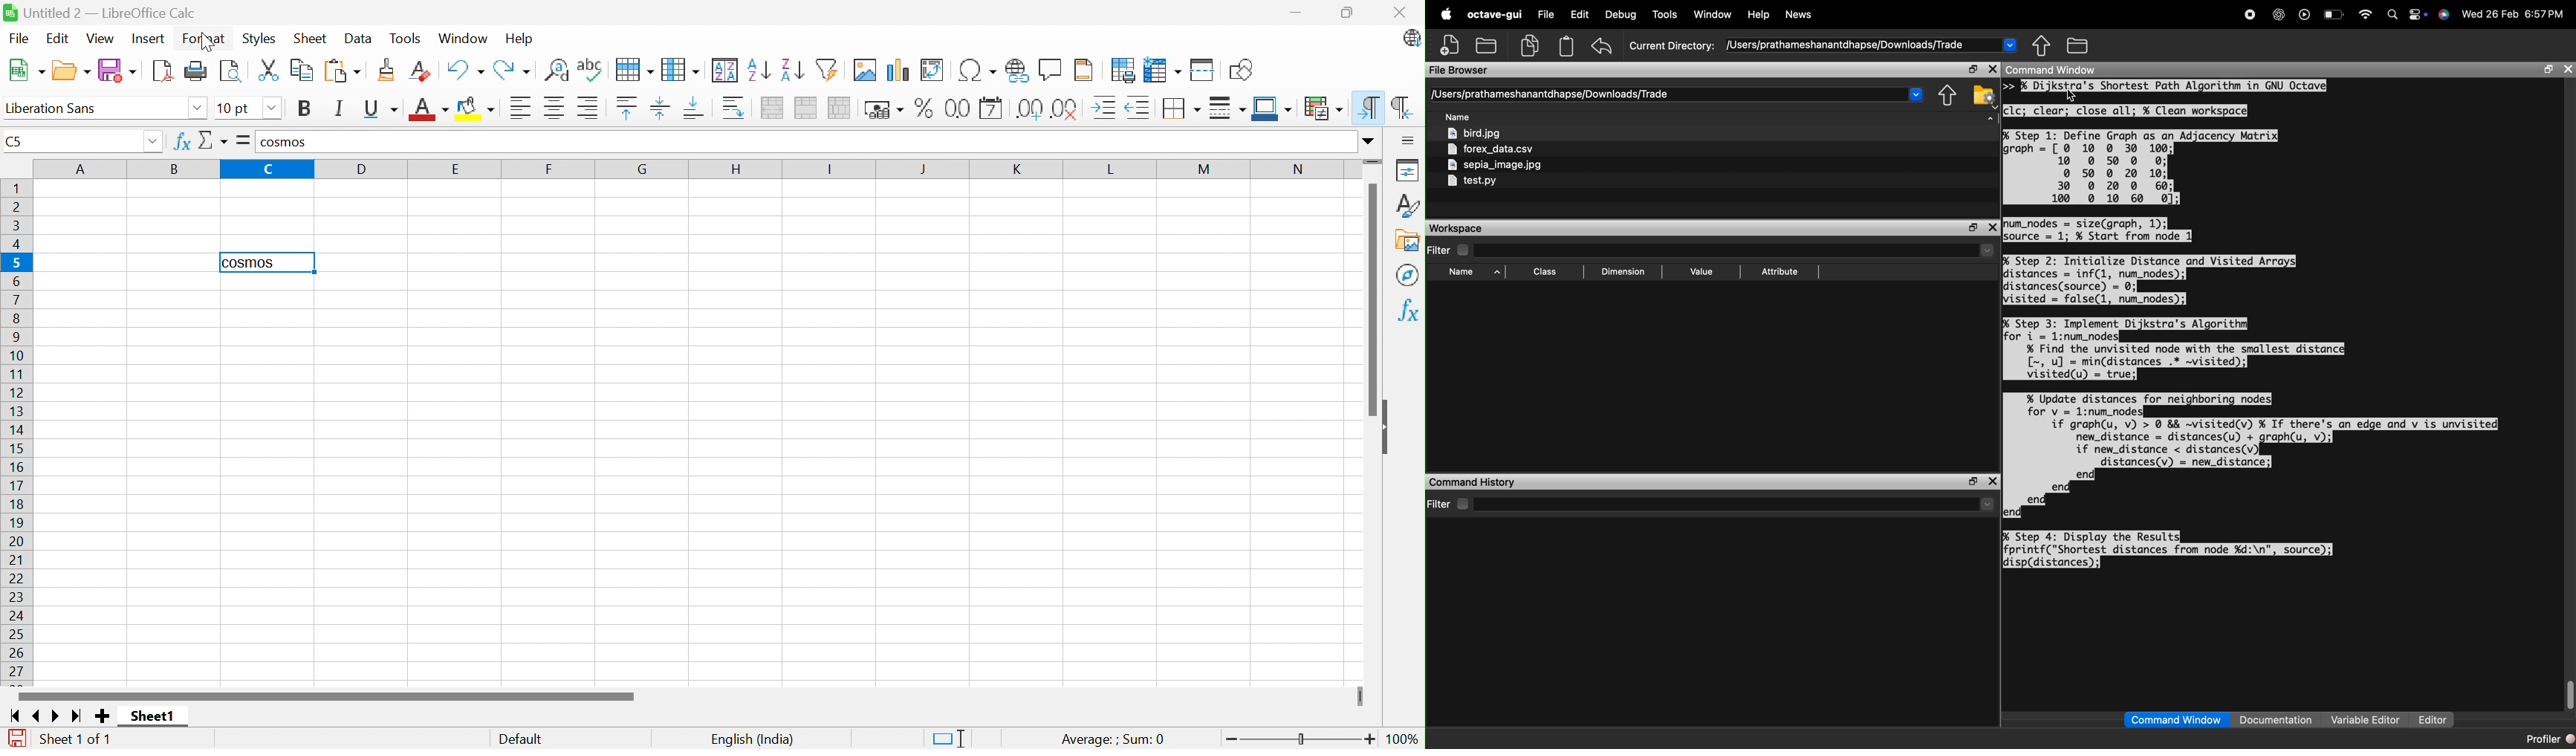 This screenshot has width=2576, height=756. I want to click on Drop down, so click(273, 108).